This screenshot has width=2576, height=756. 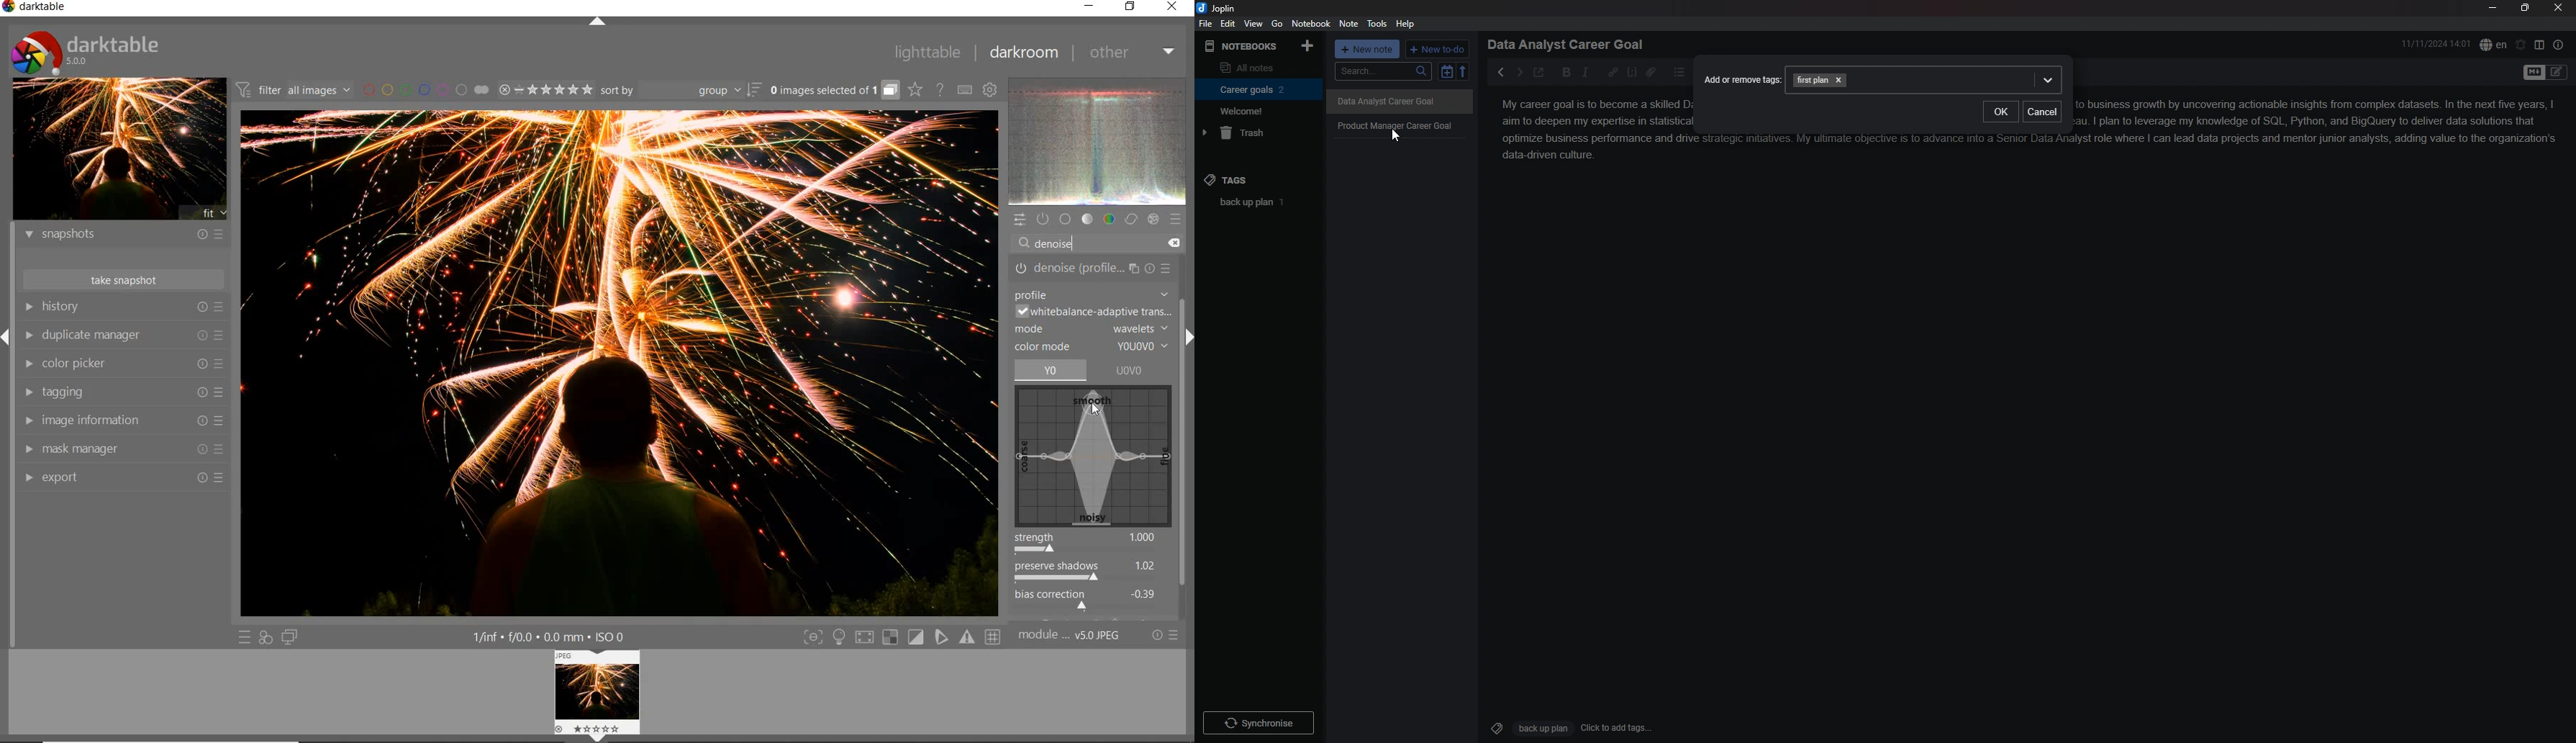 What do you see at coordinates (1403, 127) in the screenshot?
I see `Product Manager Career Goal` at bounding box center [1403, 127].